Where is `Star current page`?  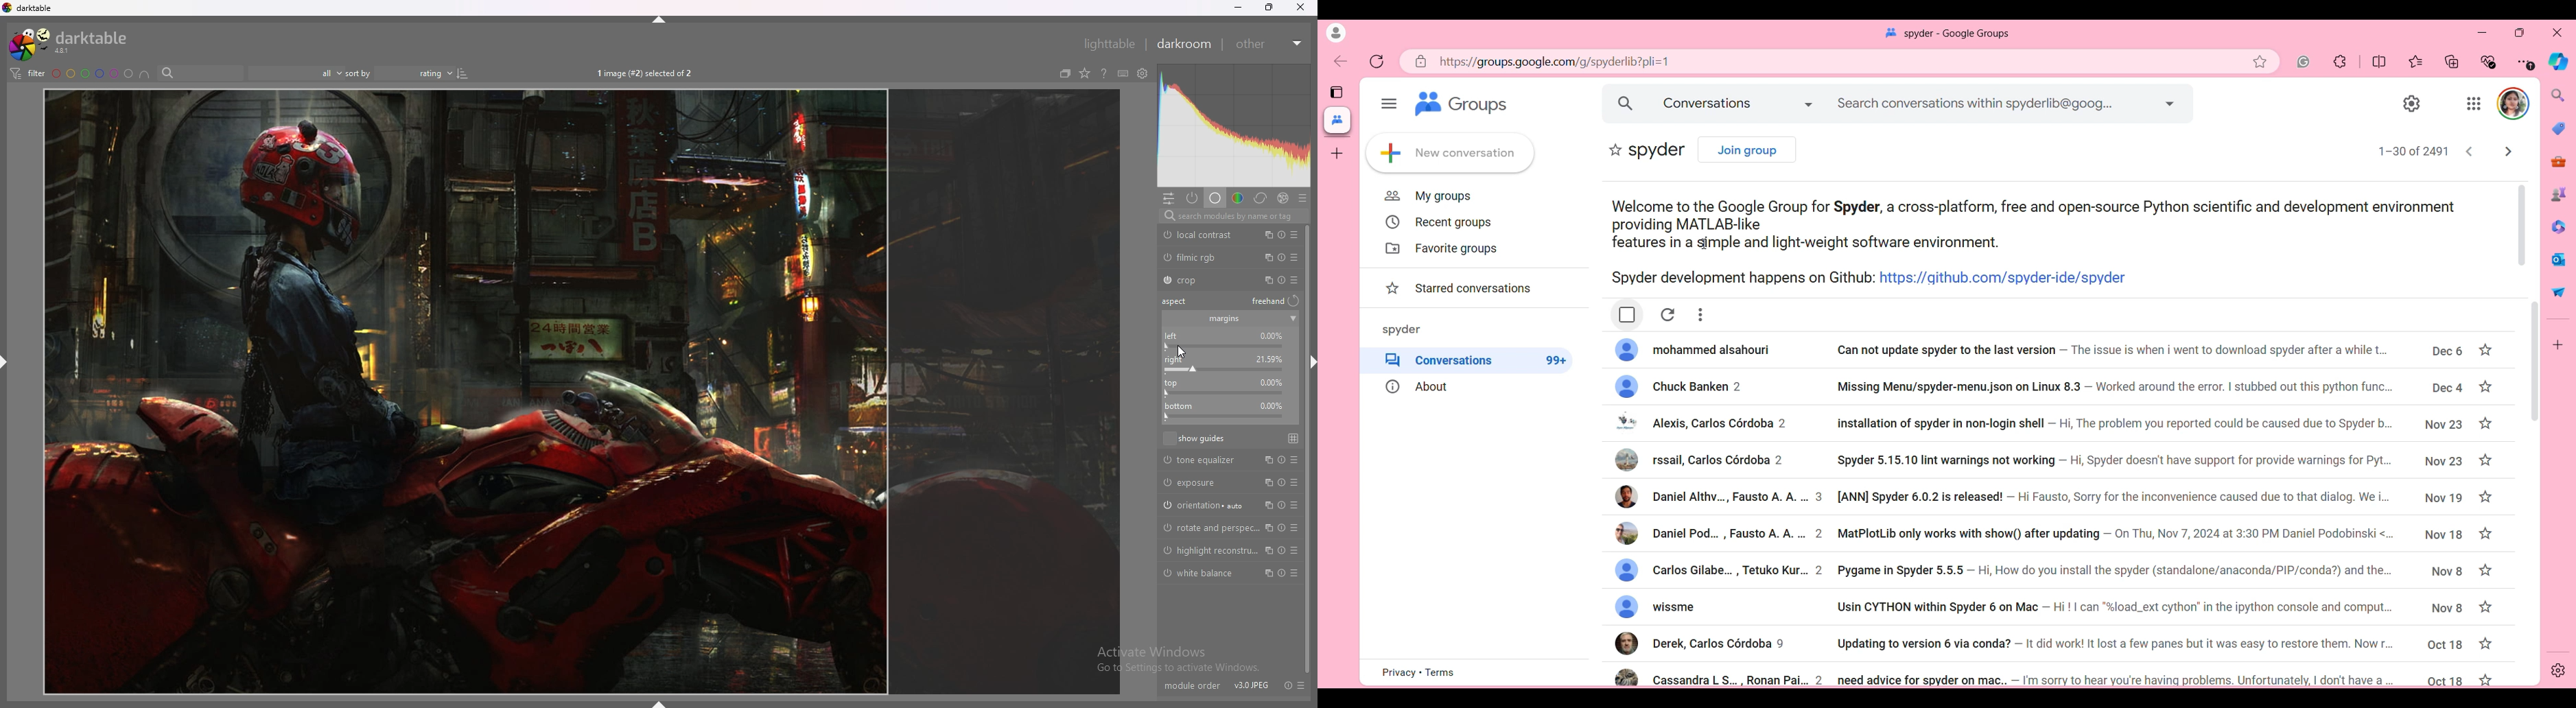 Star current page is located at coordinates (2260, 62).